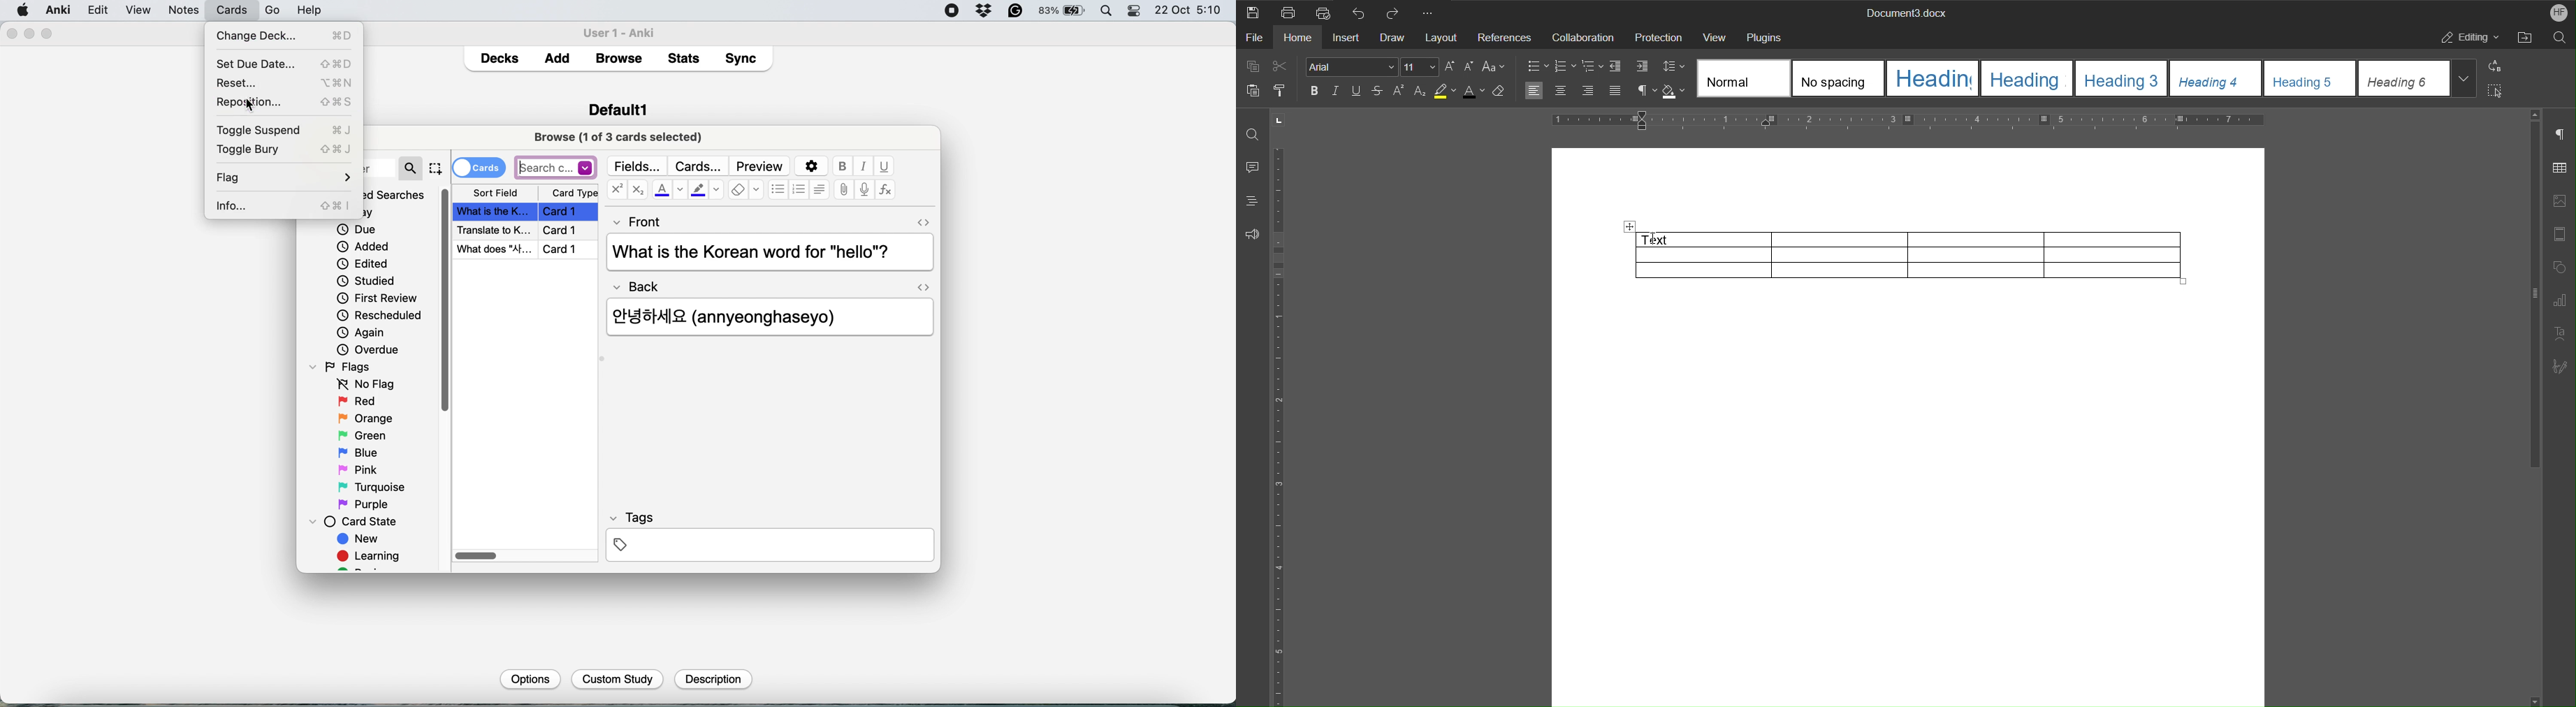 The image size is (2576, 728). I want to click on Shape Settings, so click(2561, 265).